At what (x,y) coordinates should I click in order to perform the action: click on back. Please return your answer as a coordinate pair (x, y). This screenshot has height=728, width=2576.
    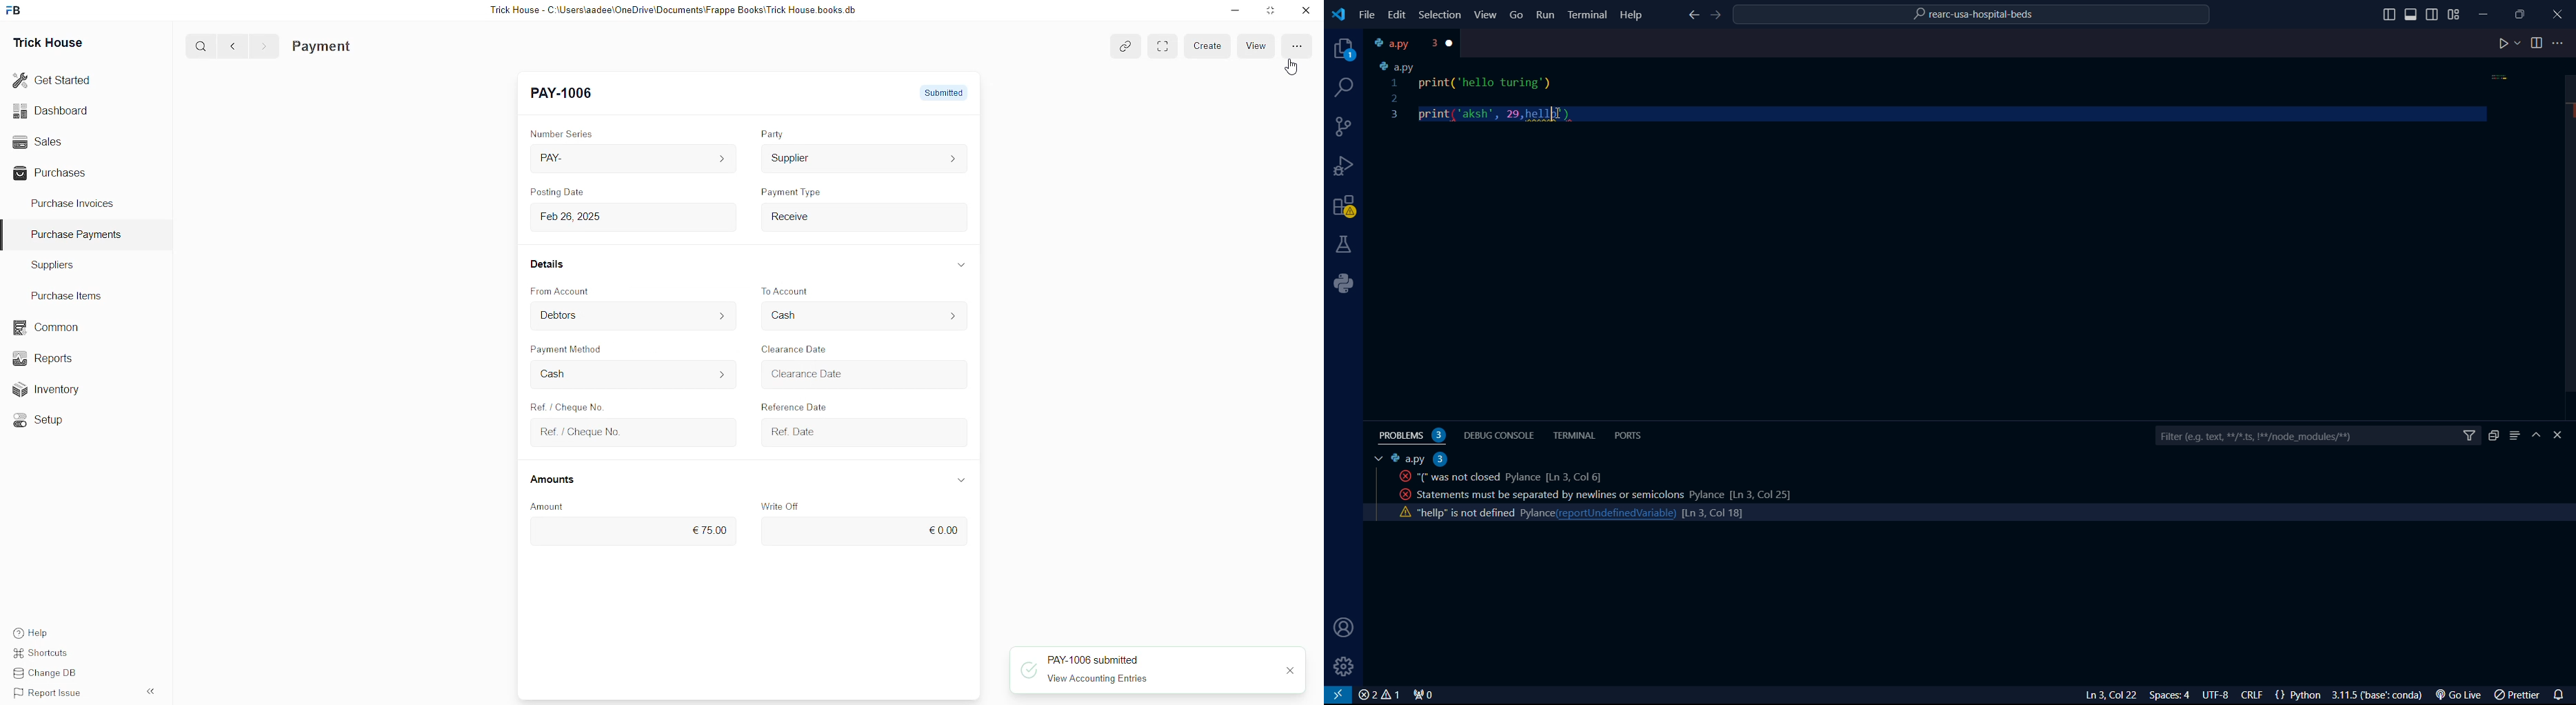
    Looking at the image, I should click on (234, 46).